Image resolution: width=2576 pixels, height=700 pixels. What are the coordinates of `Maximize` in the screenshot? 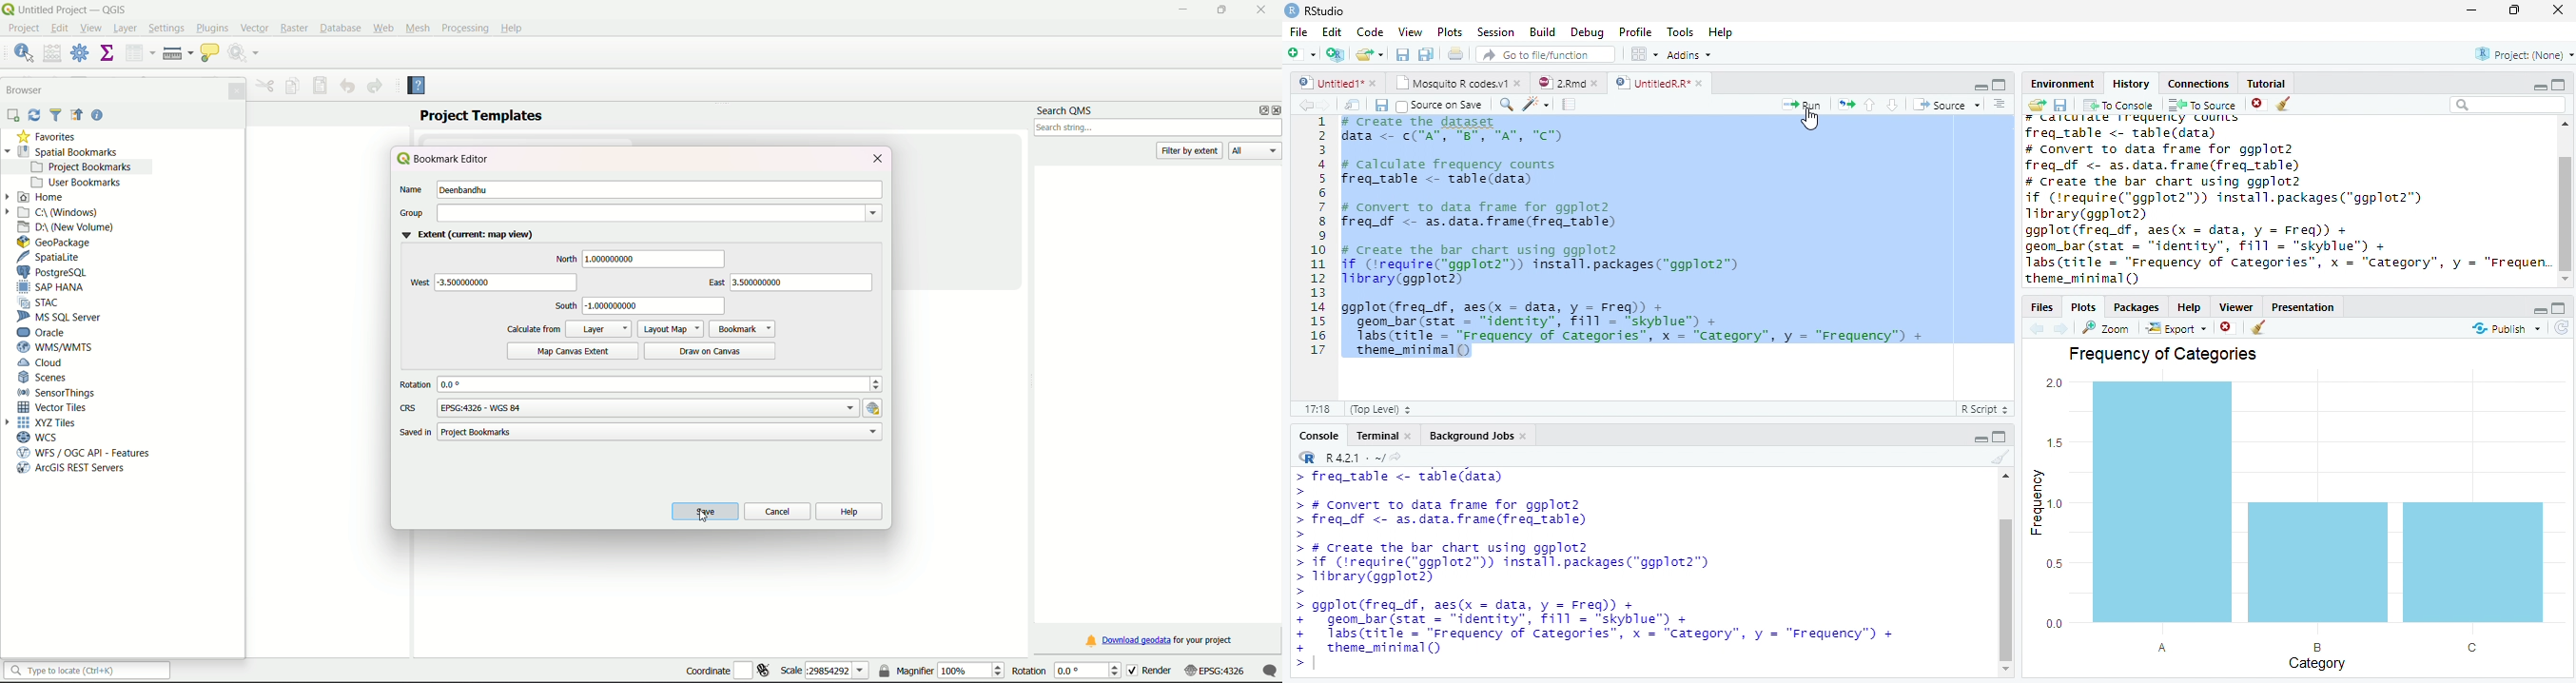 It's located at (2560, 84).